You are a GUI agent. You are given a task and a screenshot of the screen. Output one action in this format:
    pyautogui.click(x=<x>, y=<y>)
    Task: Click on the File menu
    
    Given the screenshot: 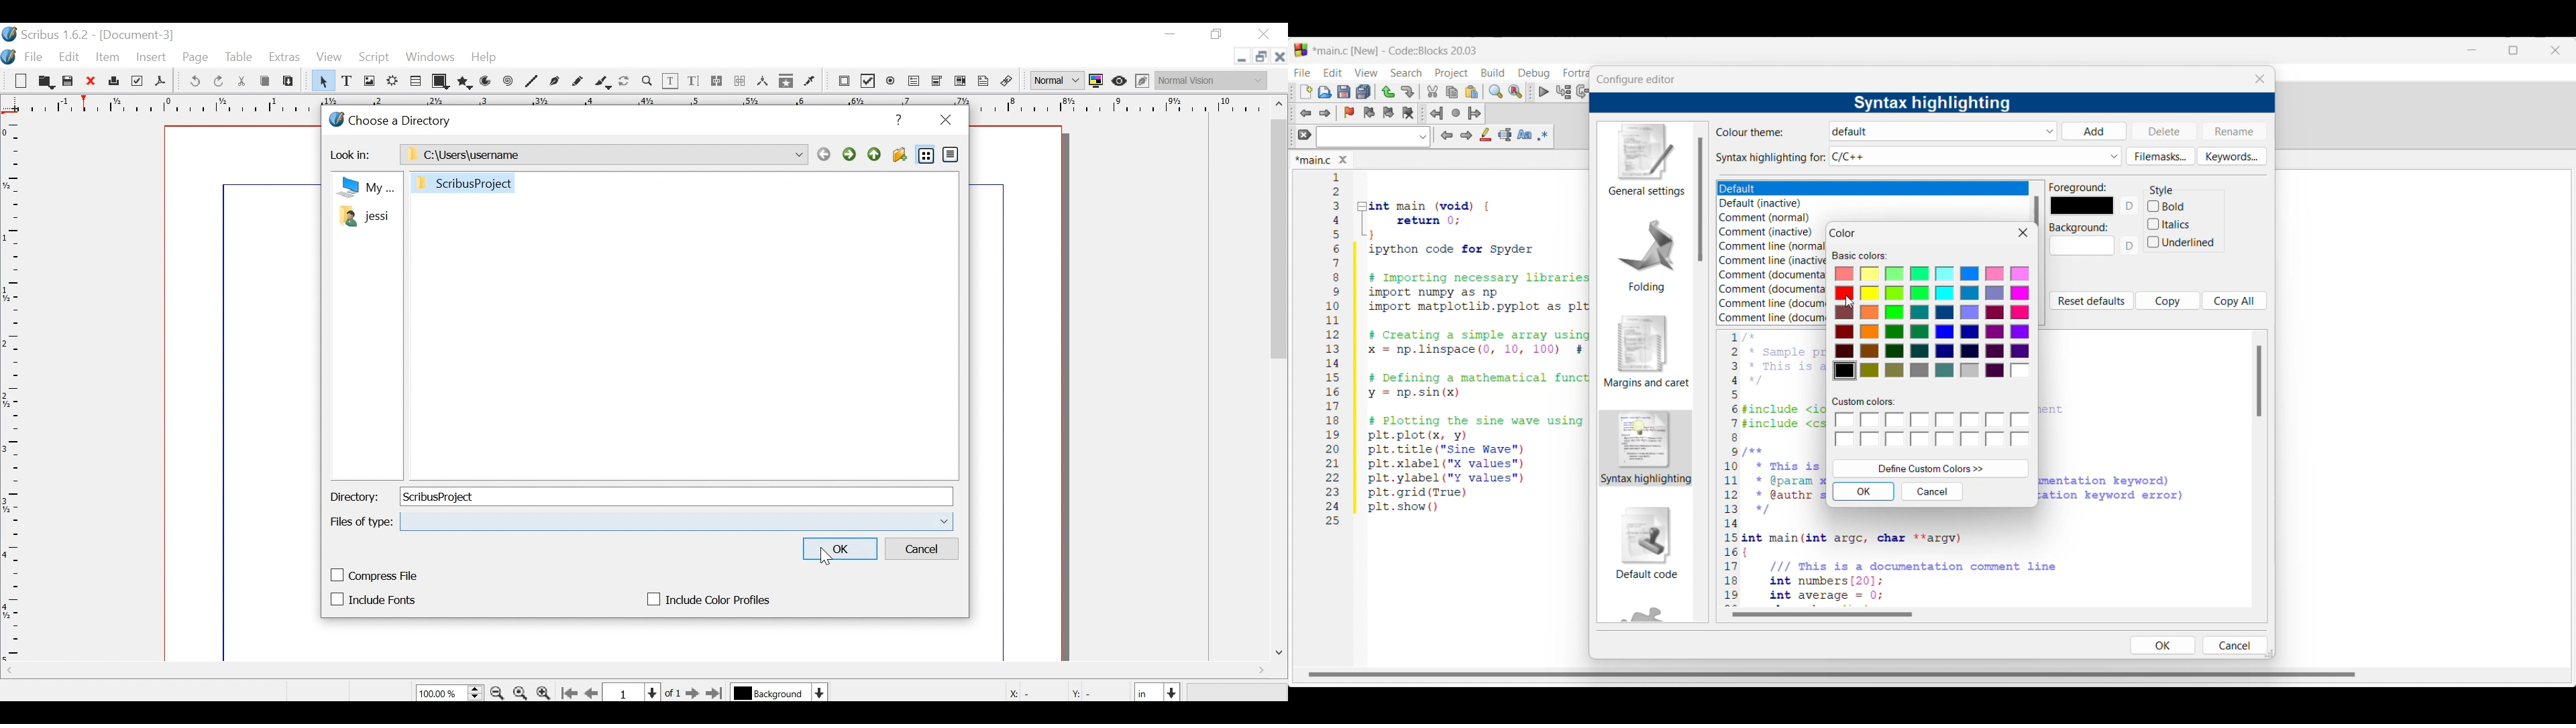 What is the action you would take?
    pyautogui.click(x=1302, y=72)
    